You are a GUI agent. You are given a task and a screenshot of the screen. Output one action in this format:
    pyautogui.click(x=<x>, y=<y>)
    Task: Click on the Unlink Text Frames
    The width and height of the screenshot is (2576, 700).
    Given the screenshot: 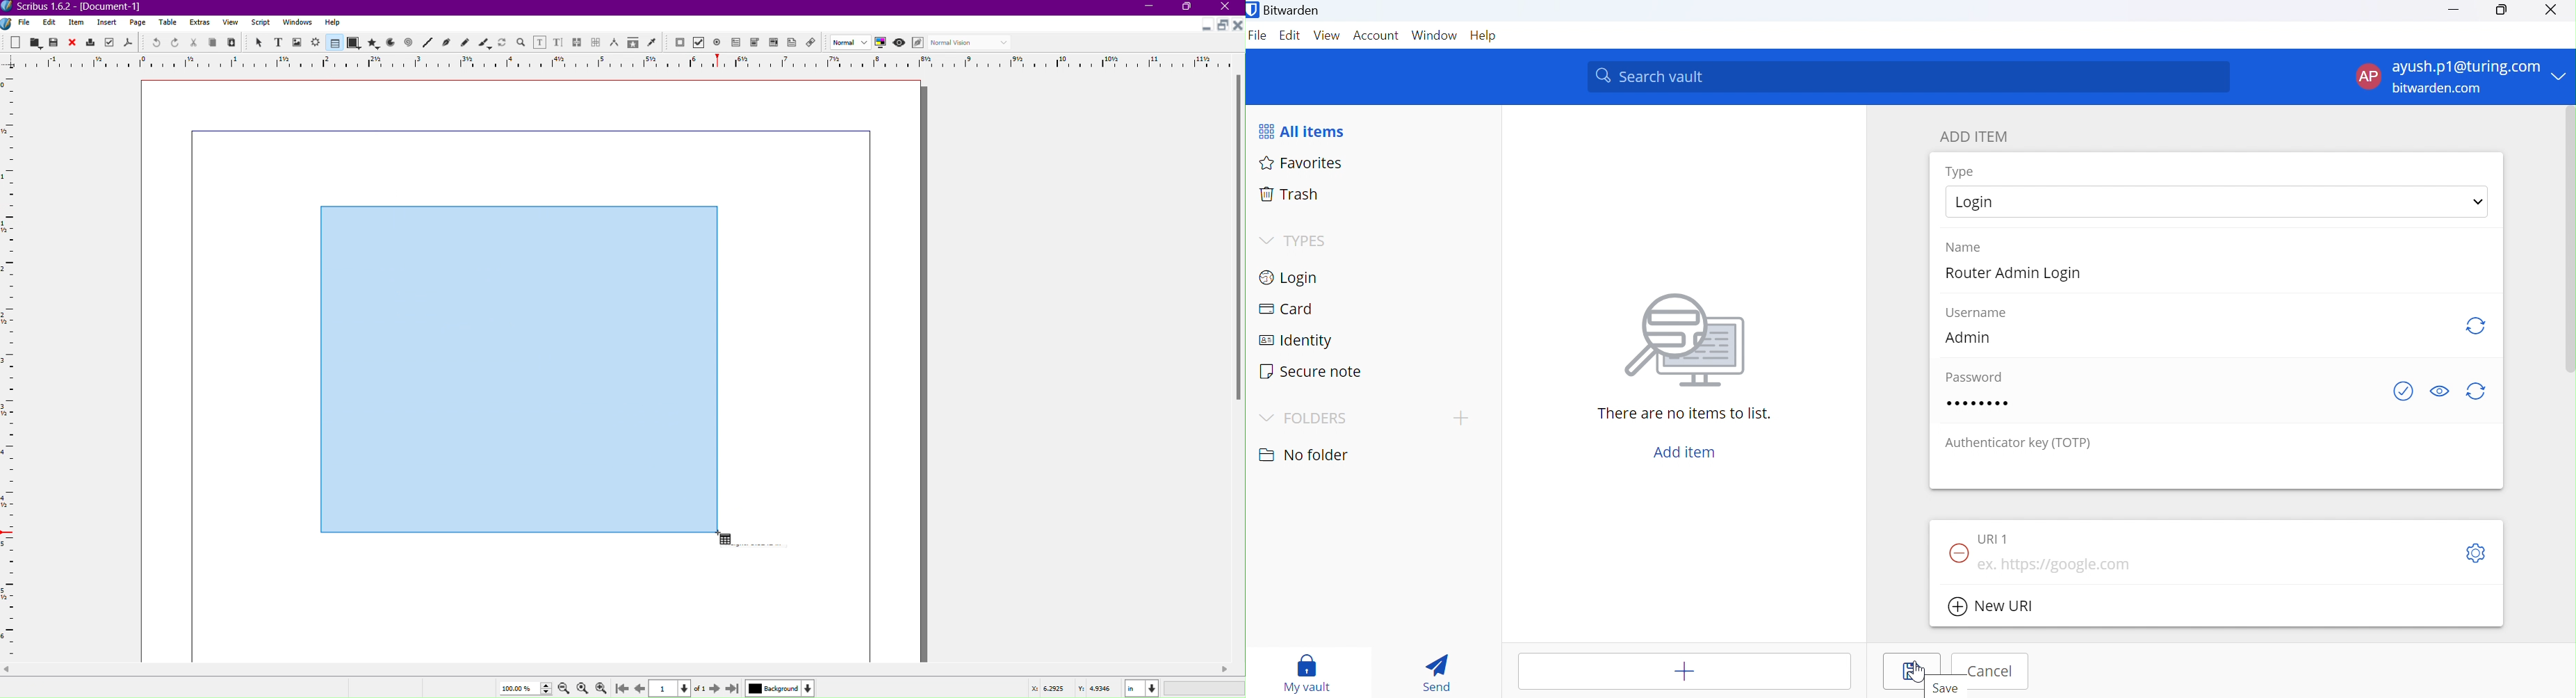 What is the action you would take?
    pyautogui.click(x=597, y=42)
    